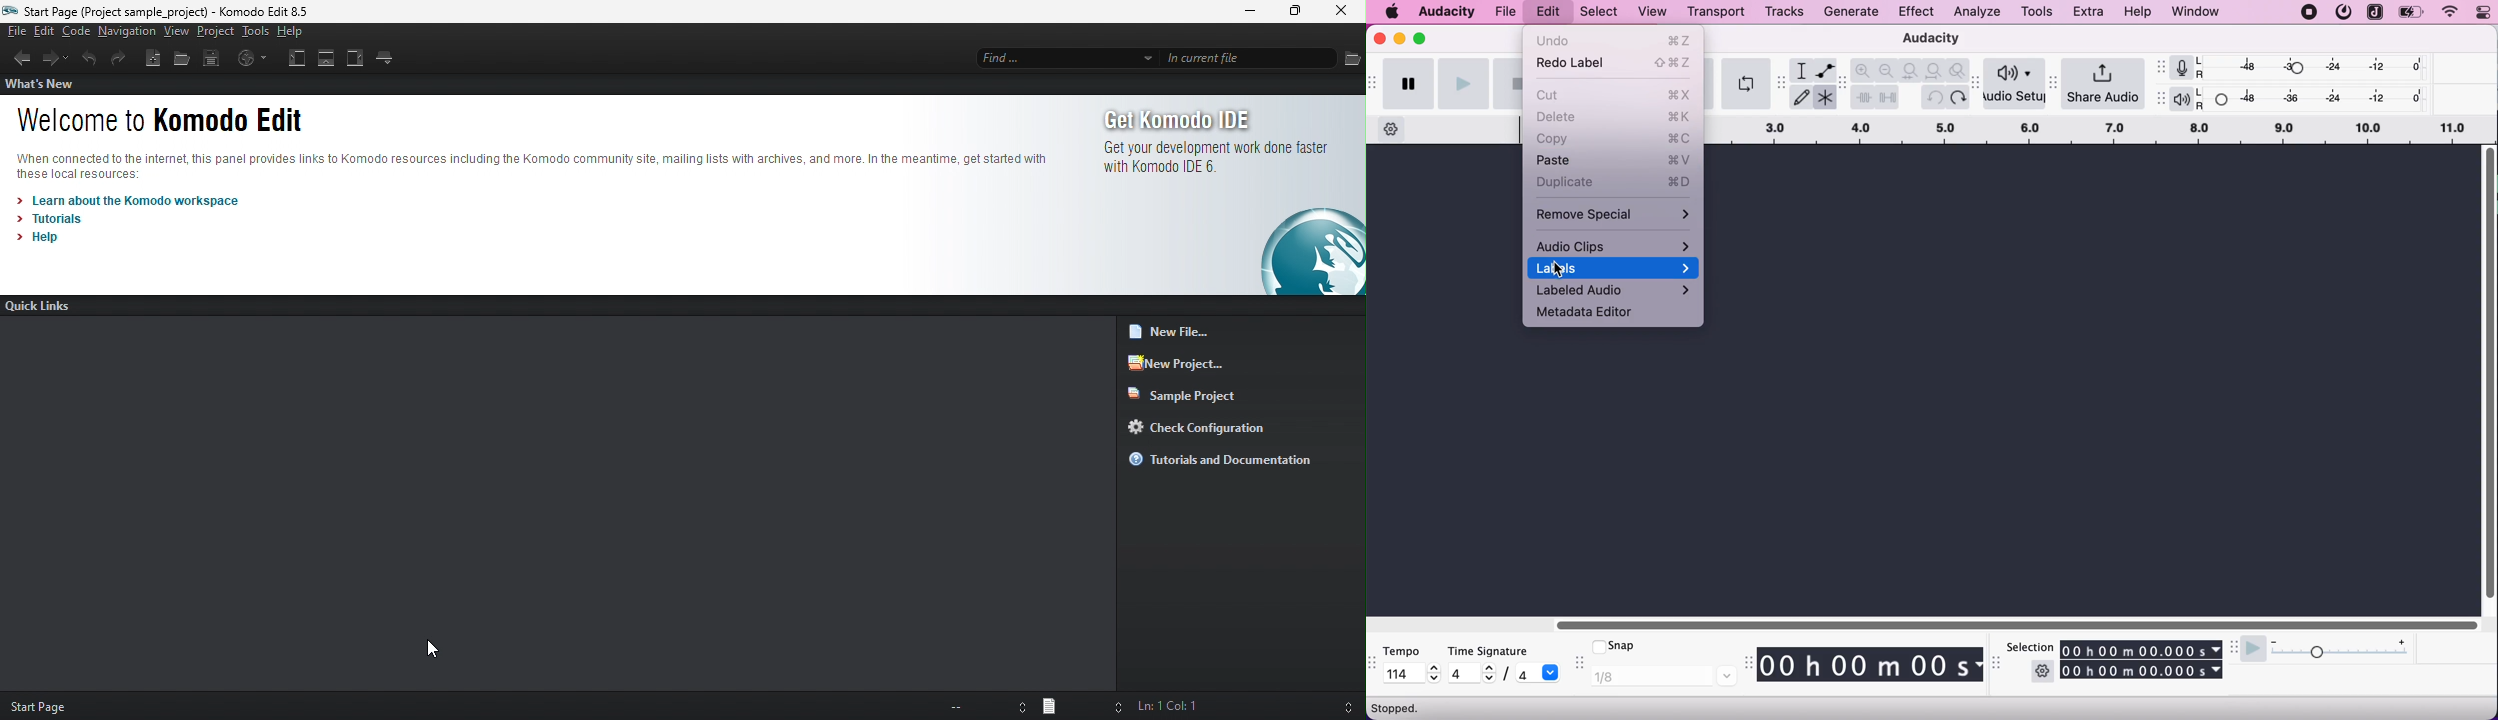  Describe the element at coordinates (2036, 11) in the screenshot. I see `tools` at that location.